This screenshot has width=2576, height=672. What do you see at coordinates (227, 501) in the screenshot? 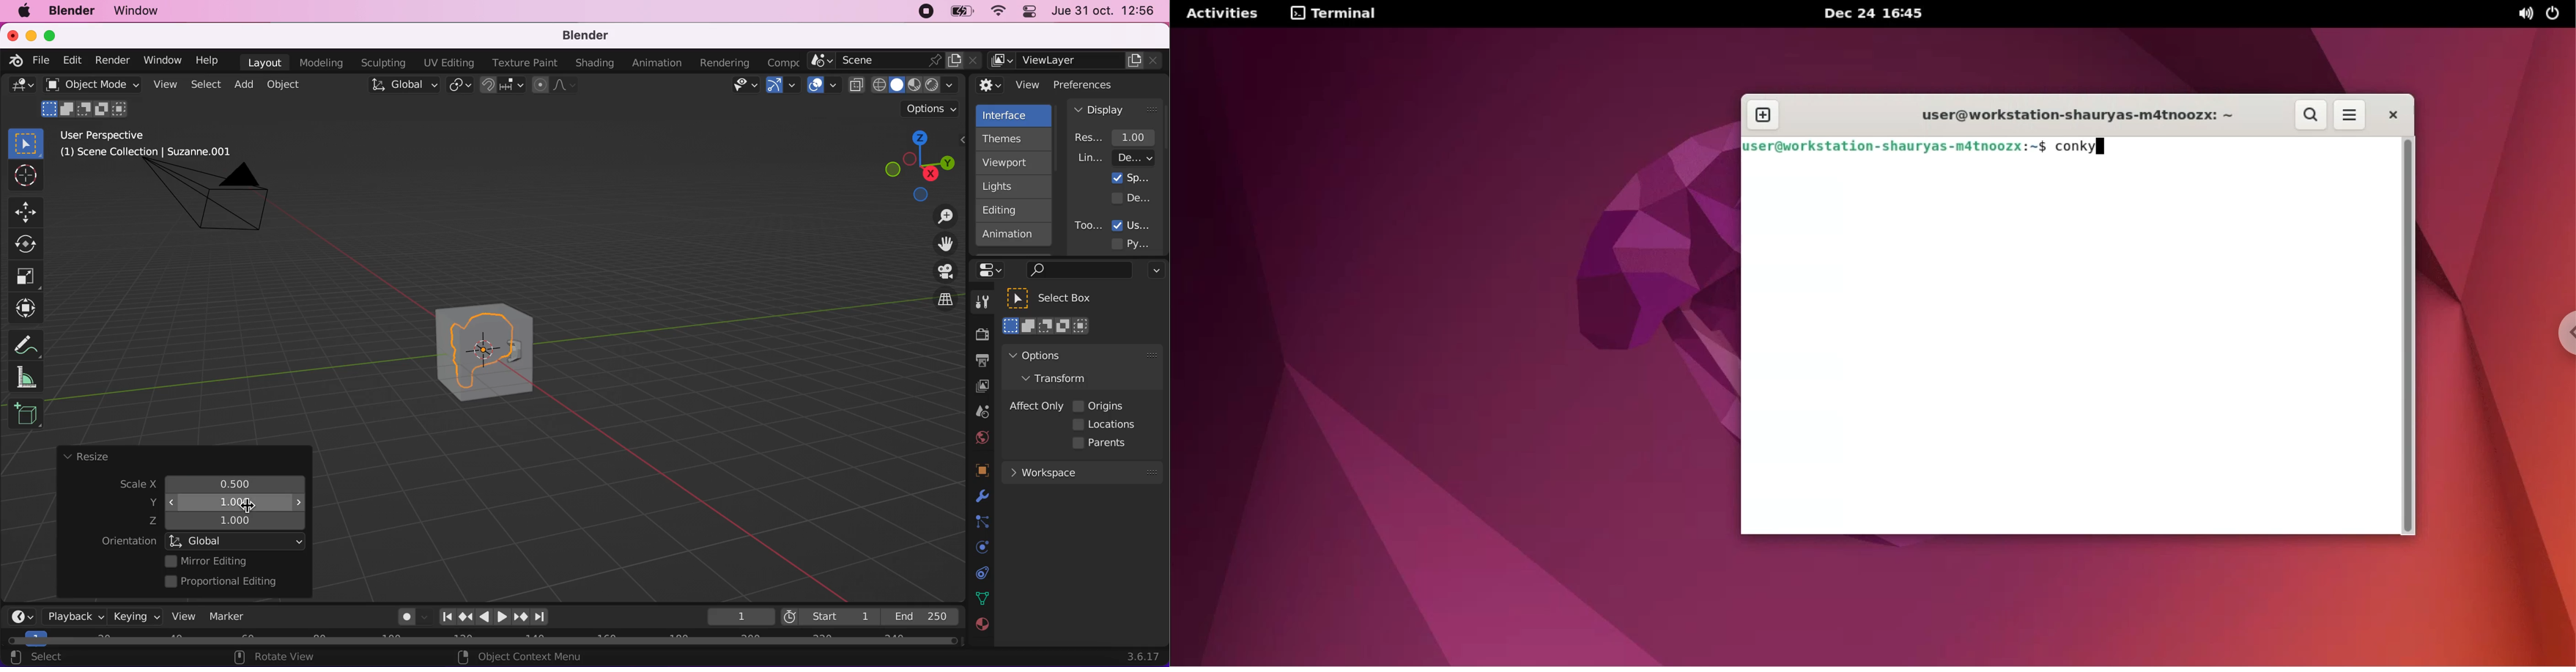
I see `scale y` at bounding box center [227, 501].